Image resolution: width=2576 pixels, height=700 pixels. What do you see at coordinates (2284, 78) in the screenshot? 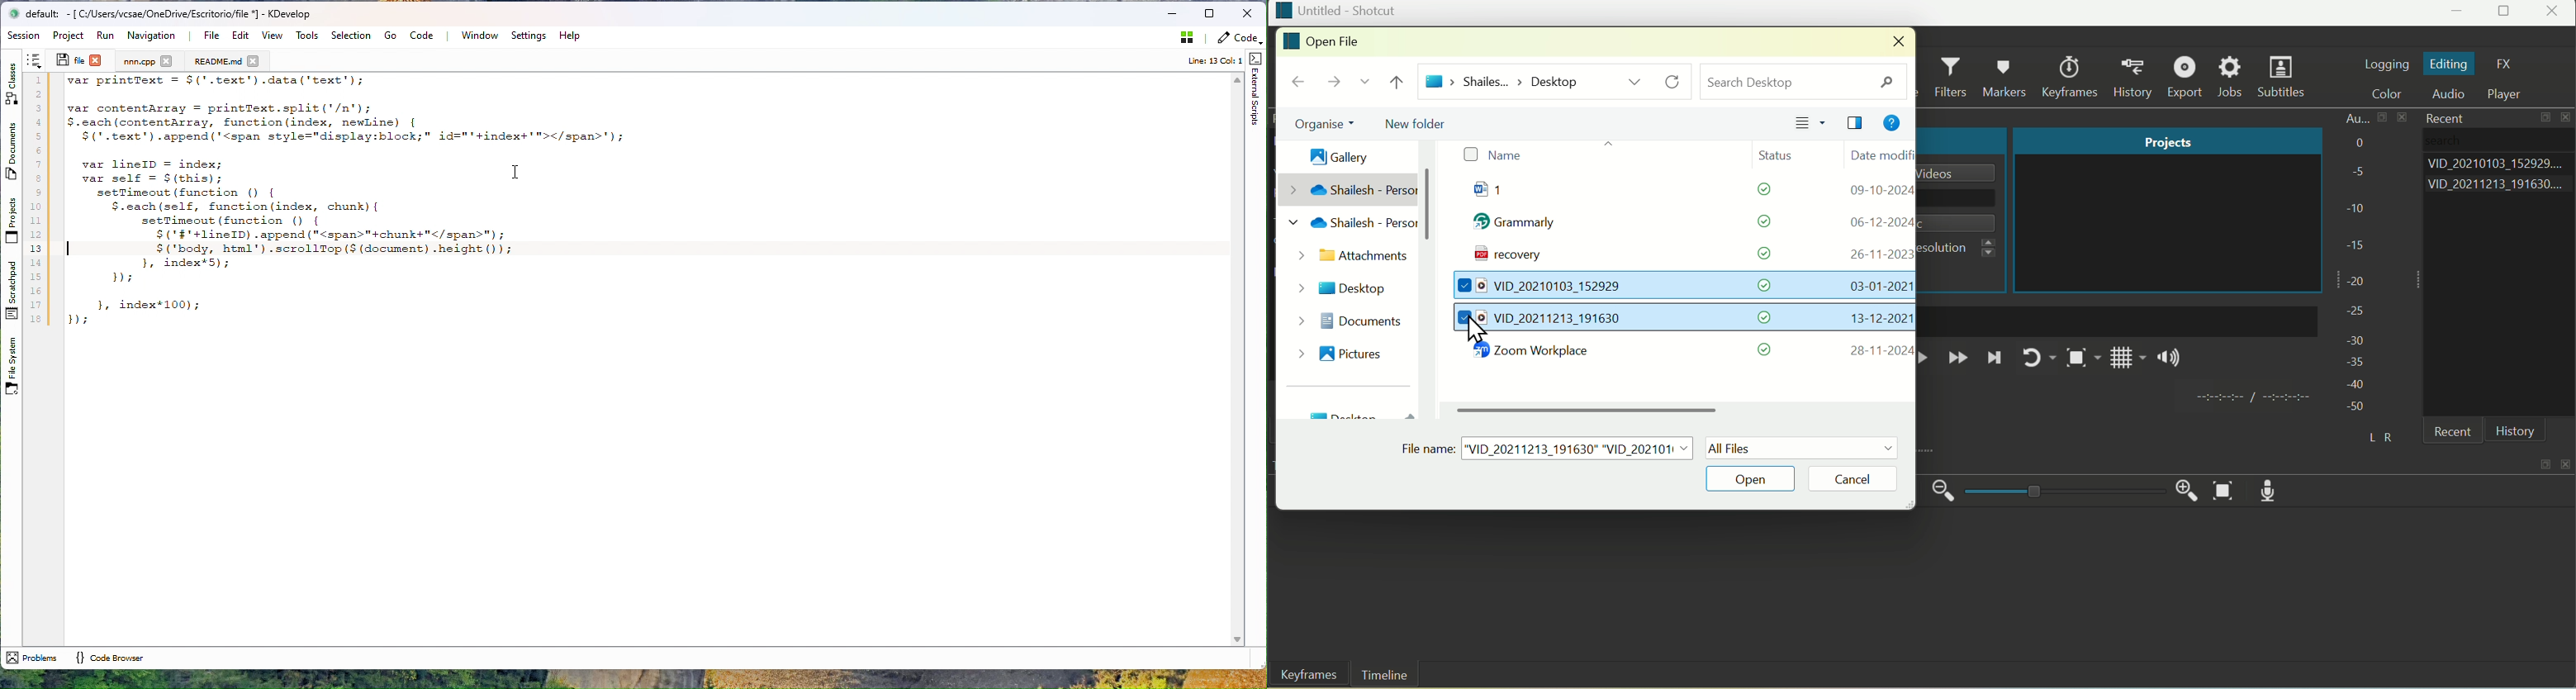
I see `Subtitles` at bounding box center [2284, 78].